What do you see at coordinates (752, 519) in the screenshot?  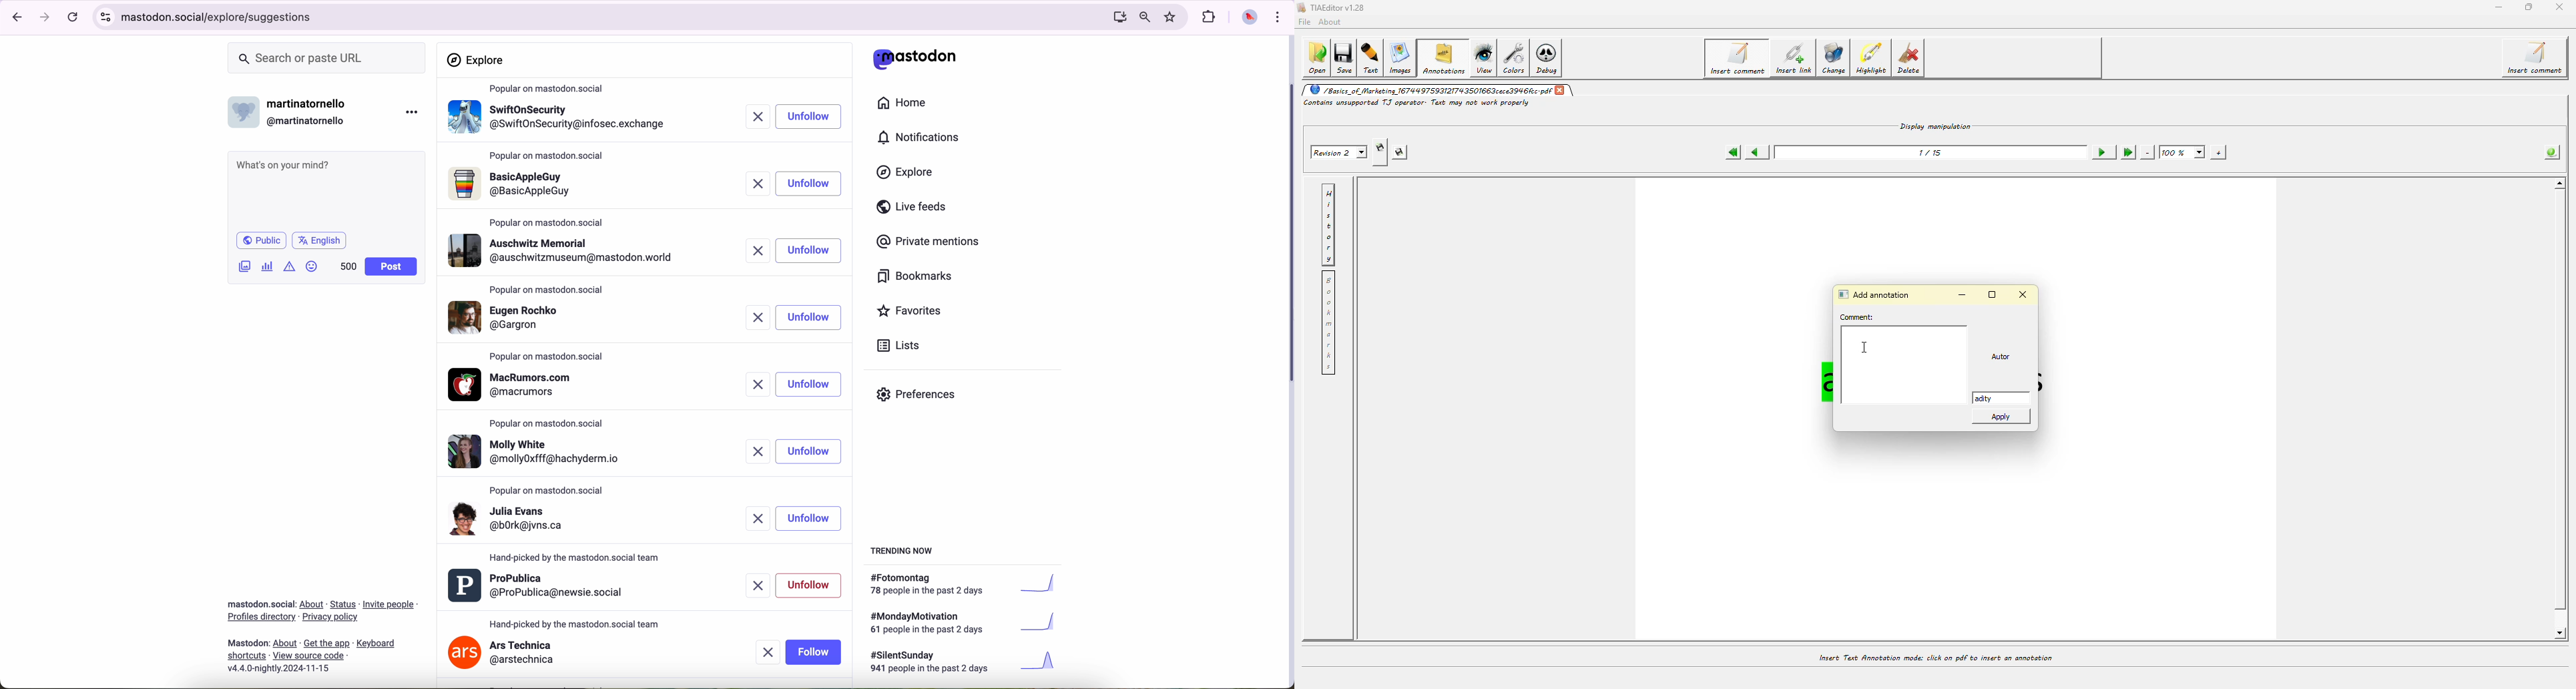 I see `remove` at bounding box center [752, 519].